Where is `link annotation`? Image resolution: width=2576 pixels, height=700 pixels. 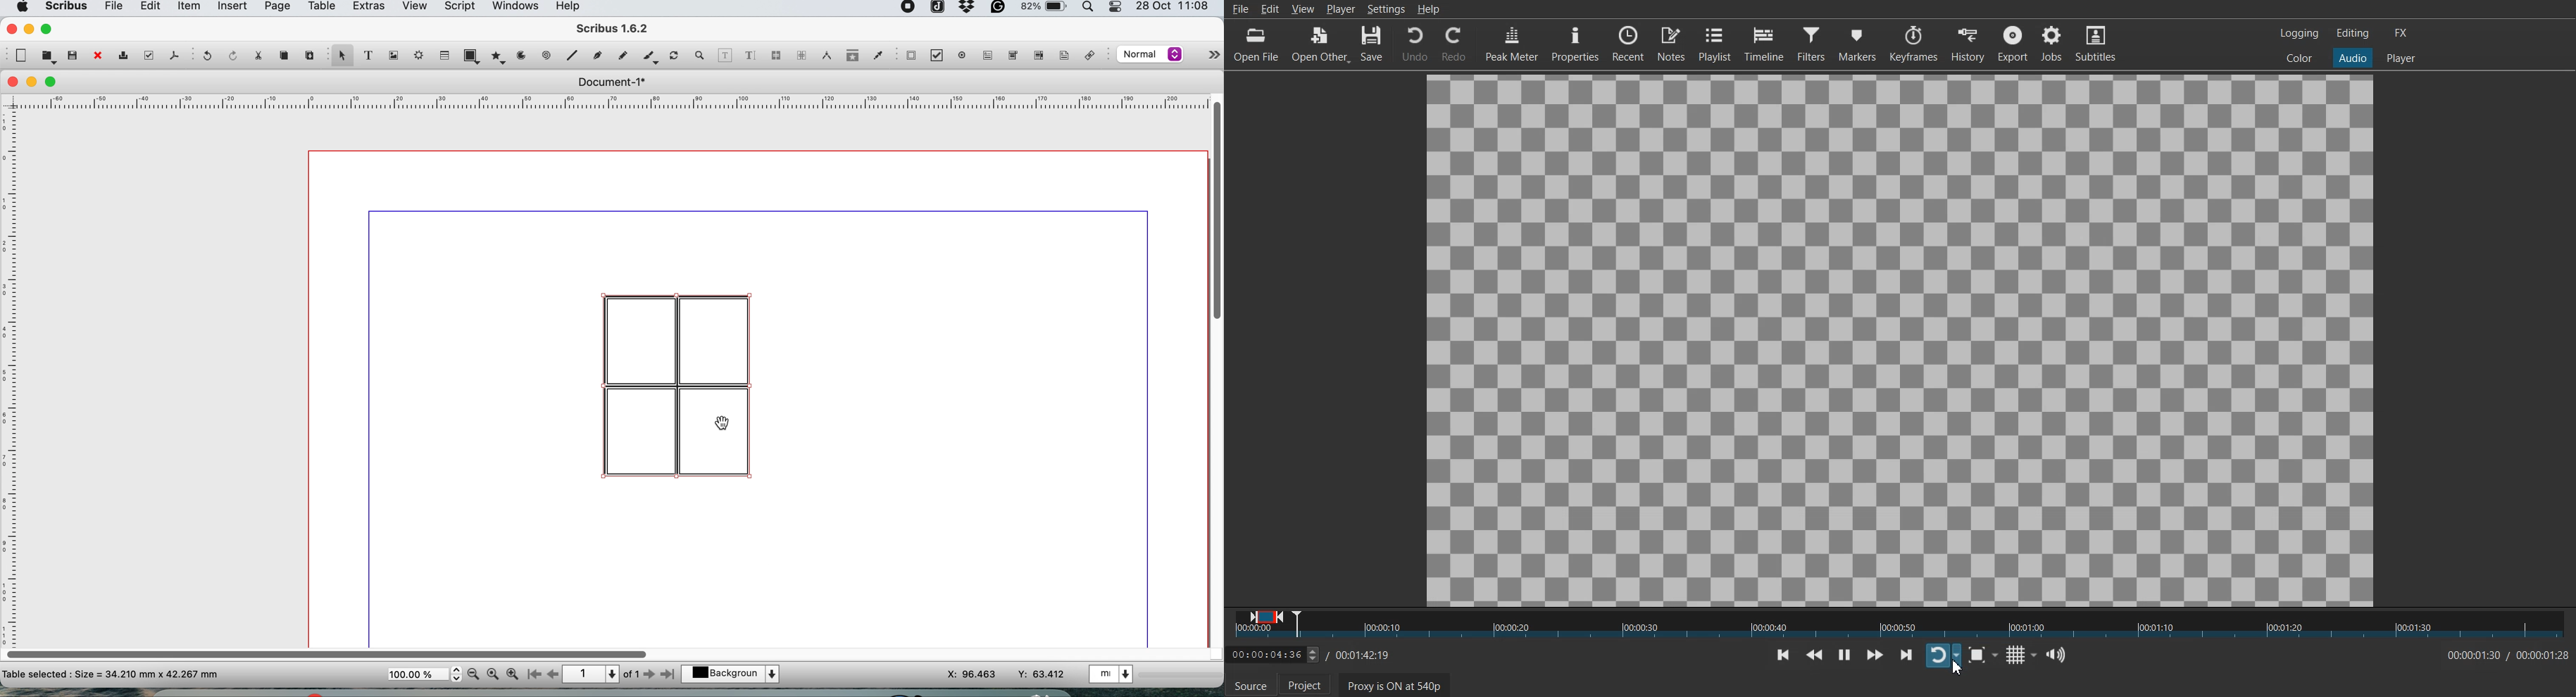
link annotation is located at coordinates (1093, 56).